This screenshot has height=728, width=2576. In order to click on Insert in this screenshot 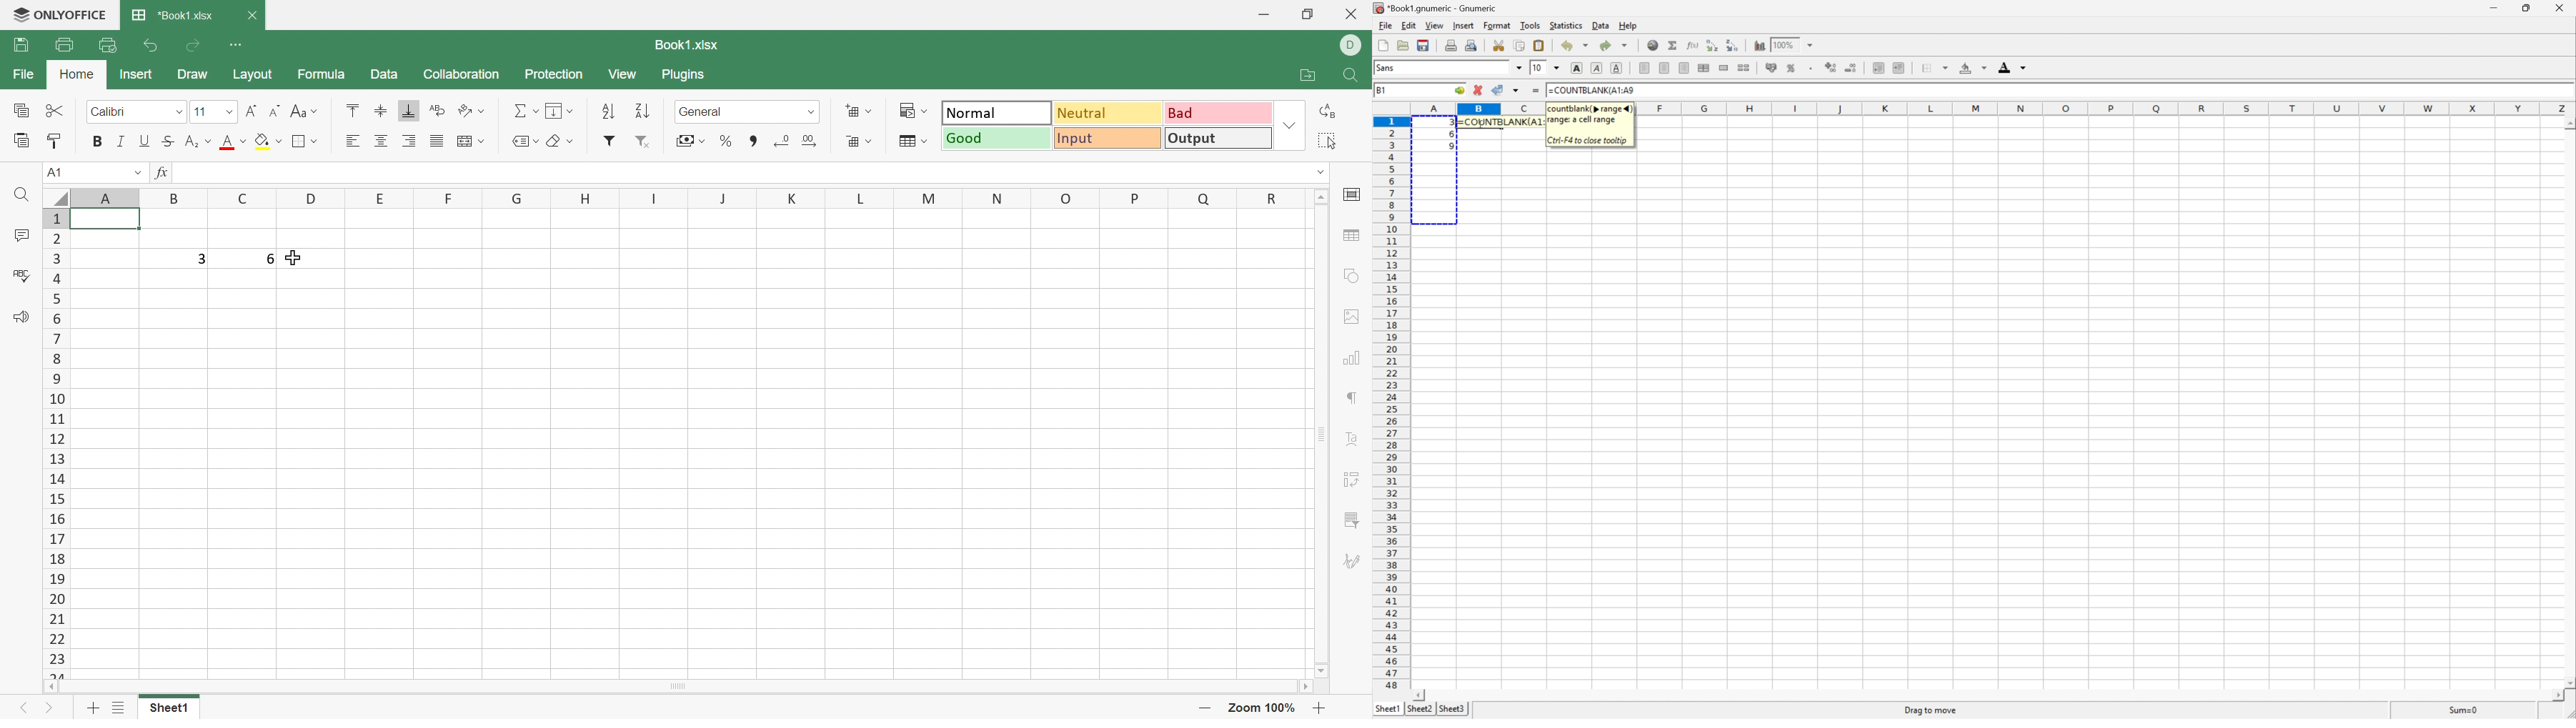, I will do `click(139, 74)`.